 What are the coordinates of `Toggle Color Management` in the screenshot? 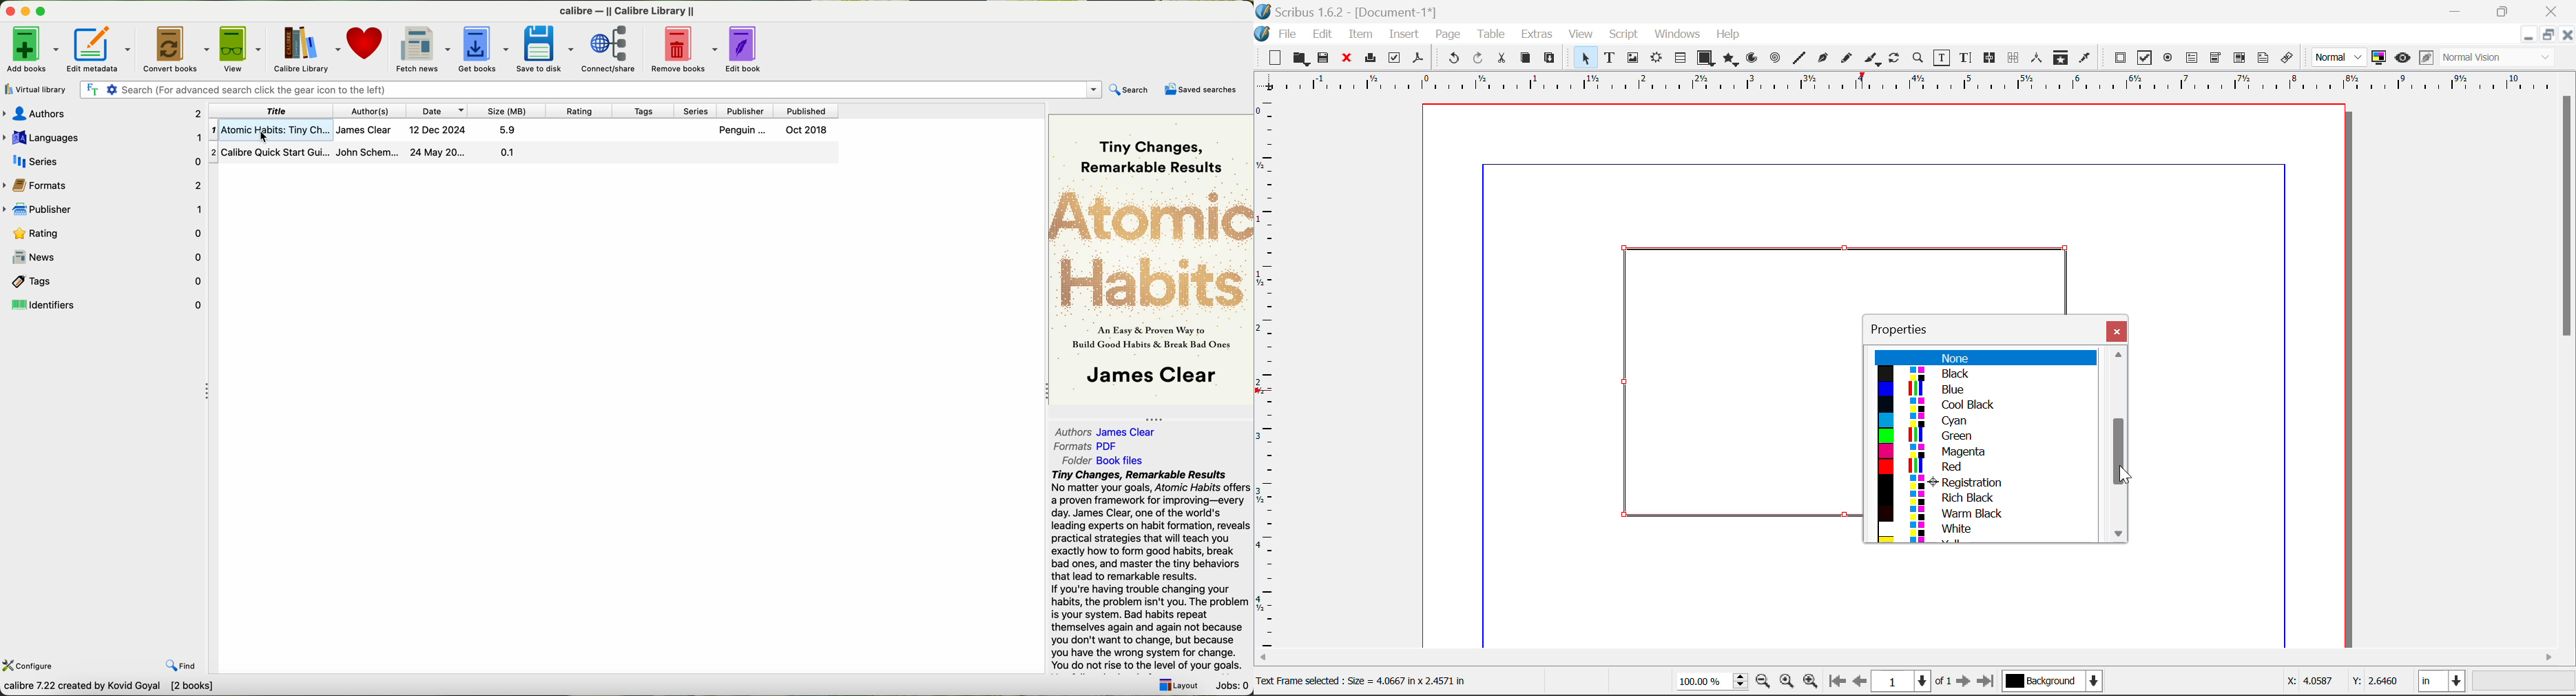 It's located at (2380, 59).